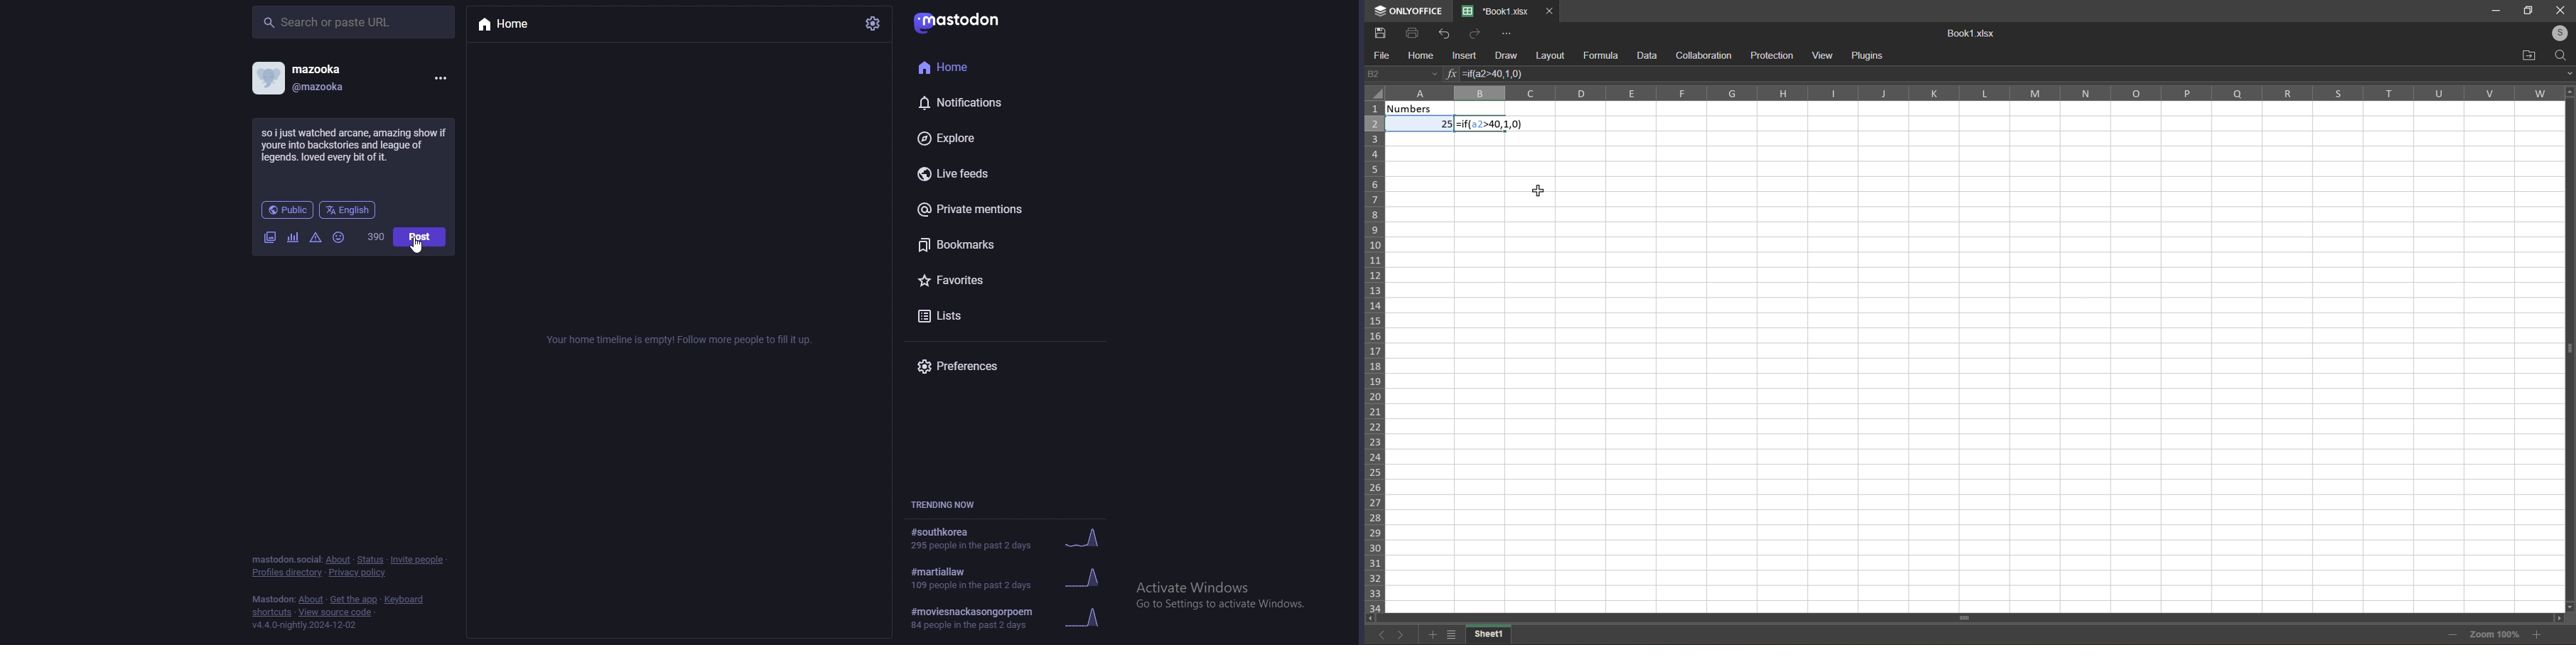  Describe the element at coordinates (1431, 635) in the screenshot. I see `add sheet` at that location.